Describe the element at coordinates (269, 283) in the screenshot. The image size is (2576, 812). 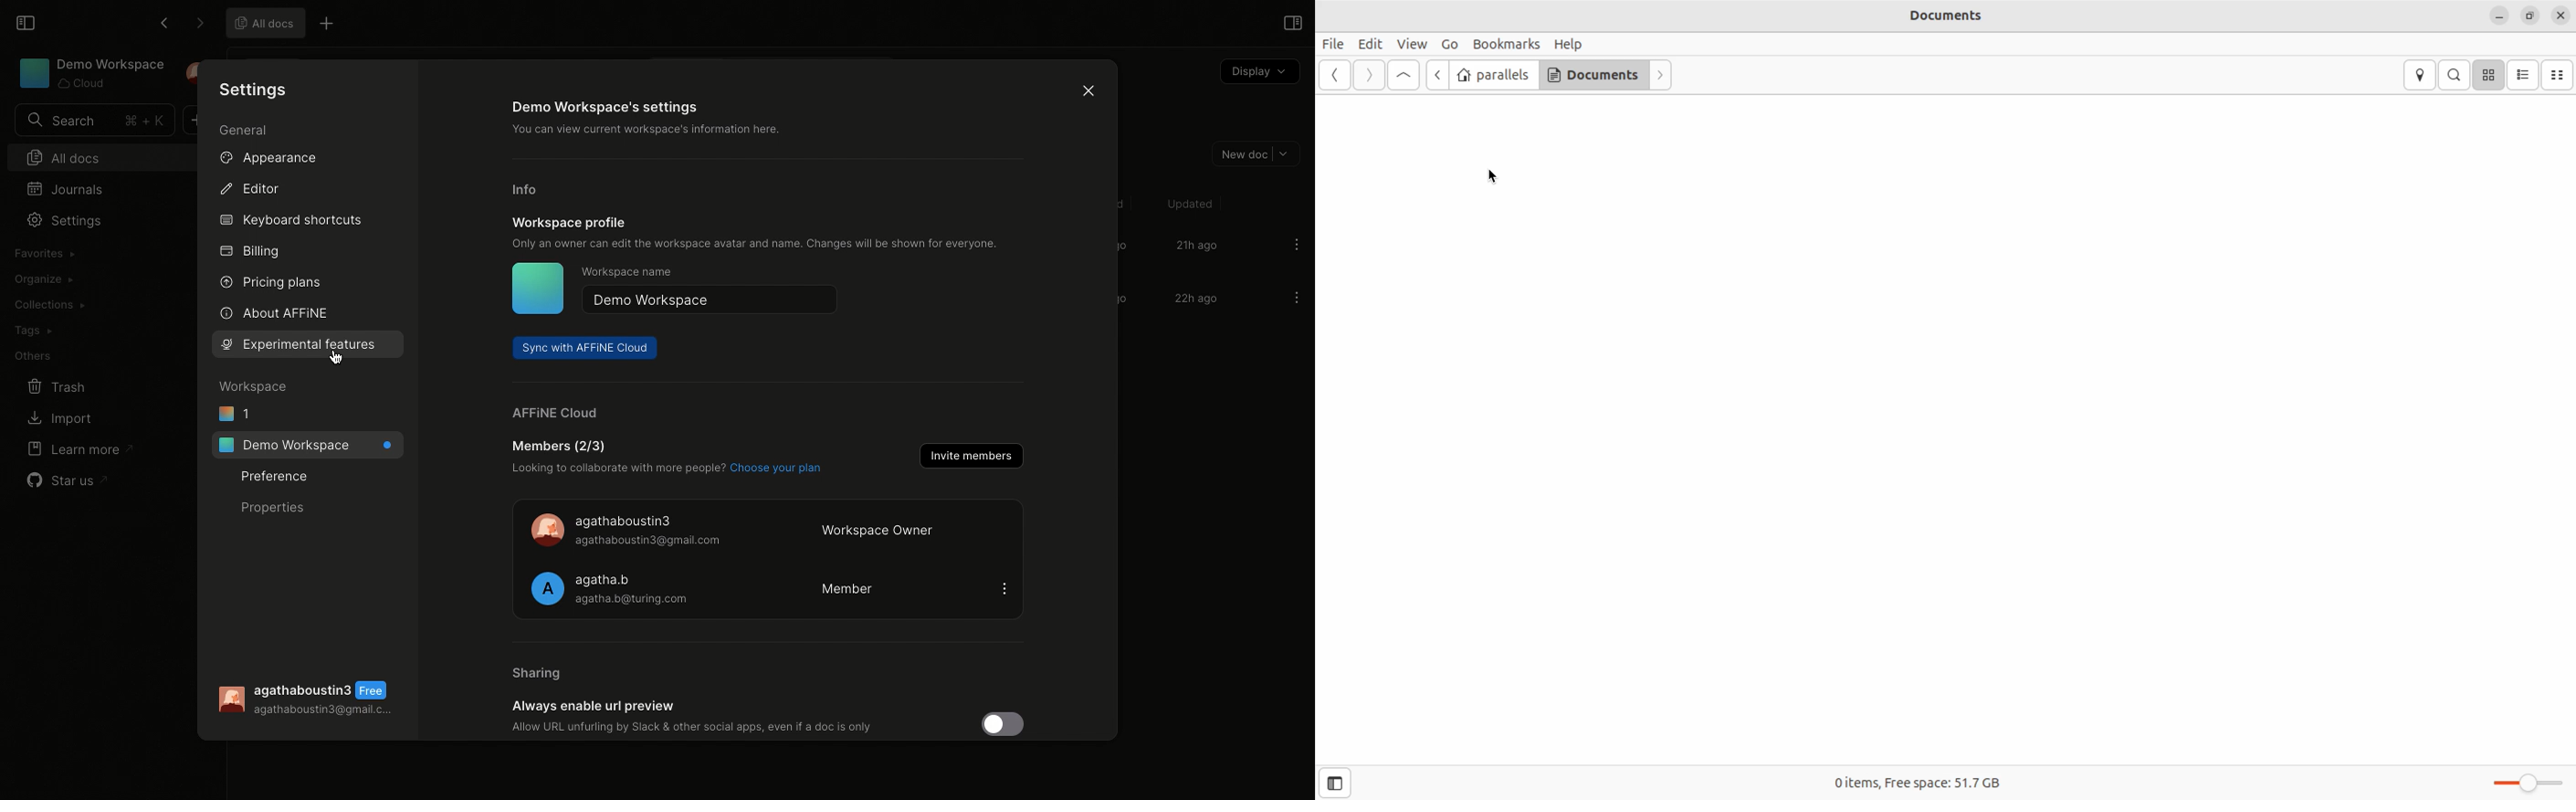
I see `Pricing plans` at that location.